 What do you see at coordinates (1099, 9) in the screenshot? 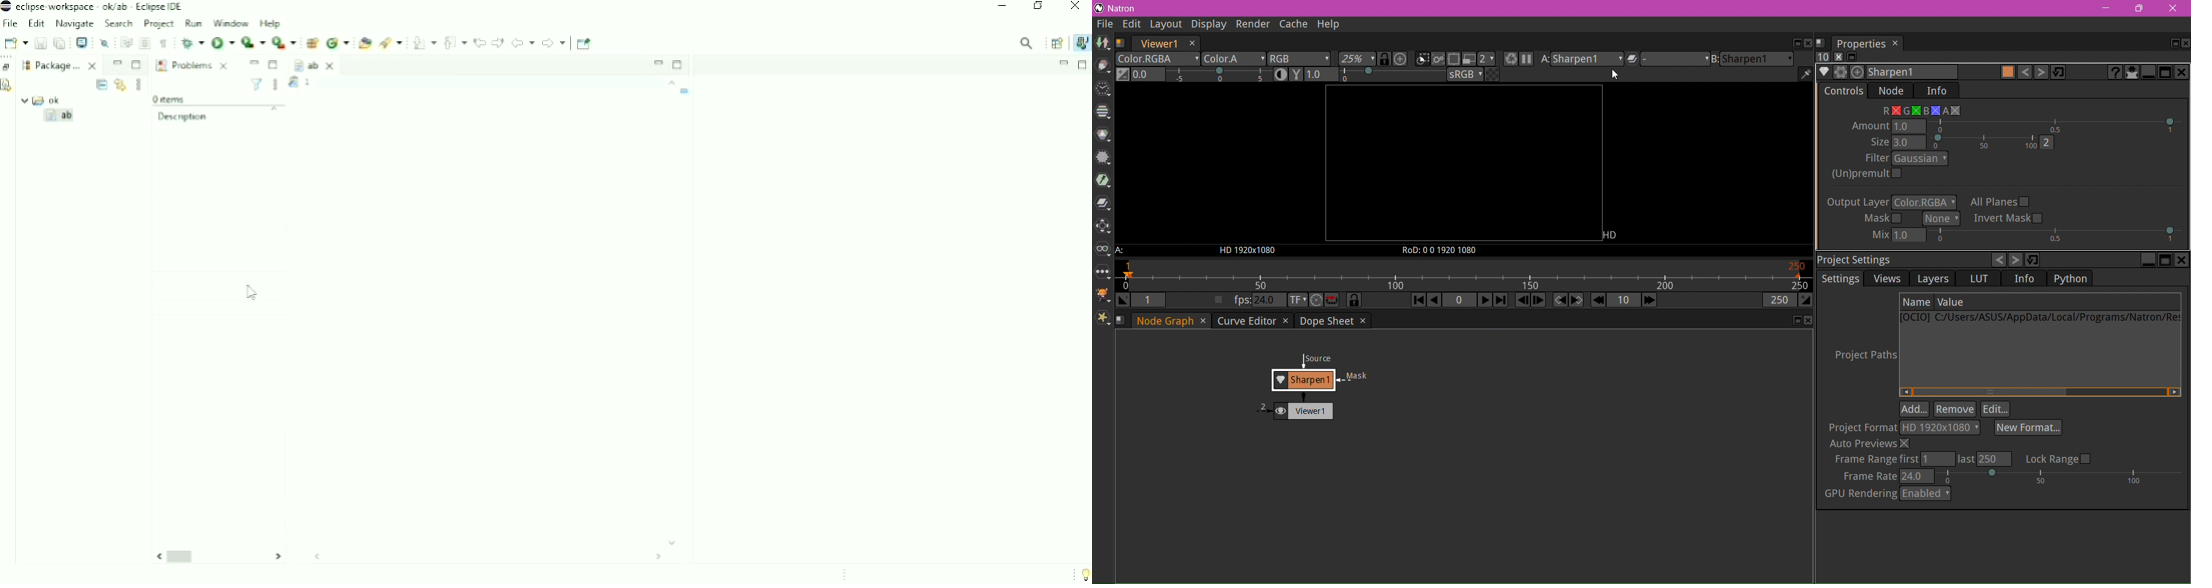
I see `Application Logo` at bounding box center [1099, 9].